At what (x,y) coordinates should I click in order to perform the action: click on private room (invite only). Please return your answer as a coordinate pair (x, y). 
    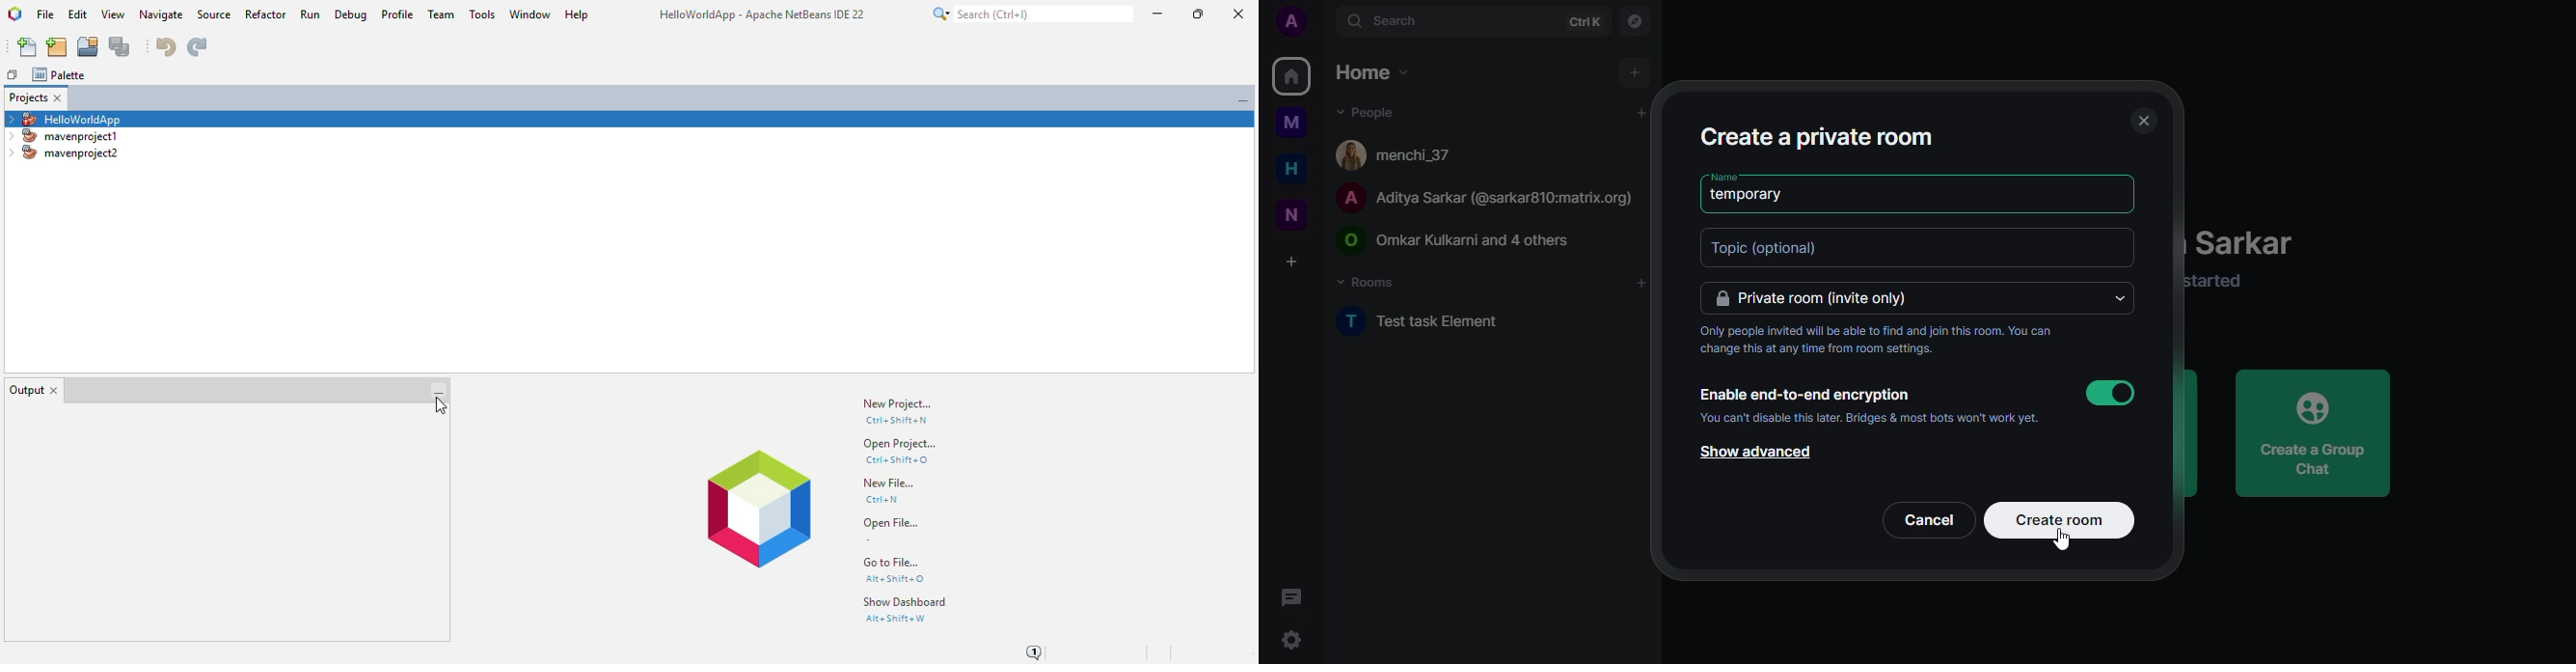
    Looking at the image, I should click on (1824, 300).